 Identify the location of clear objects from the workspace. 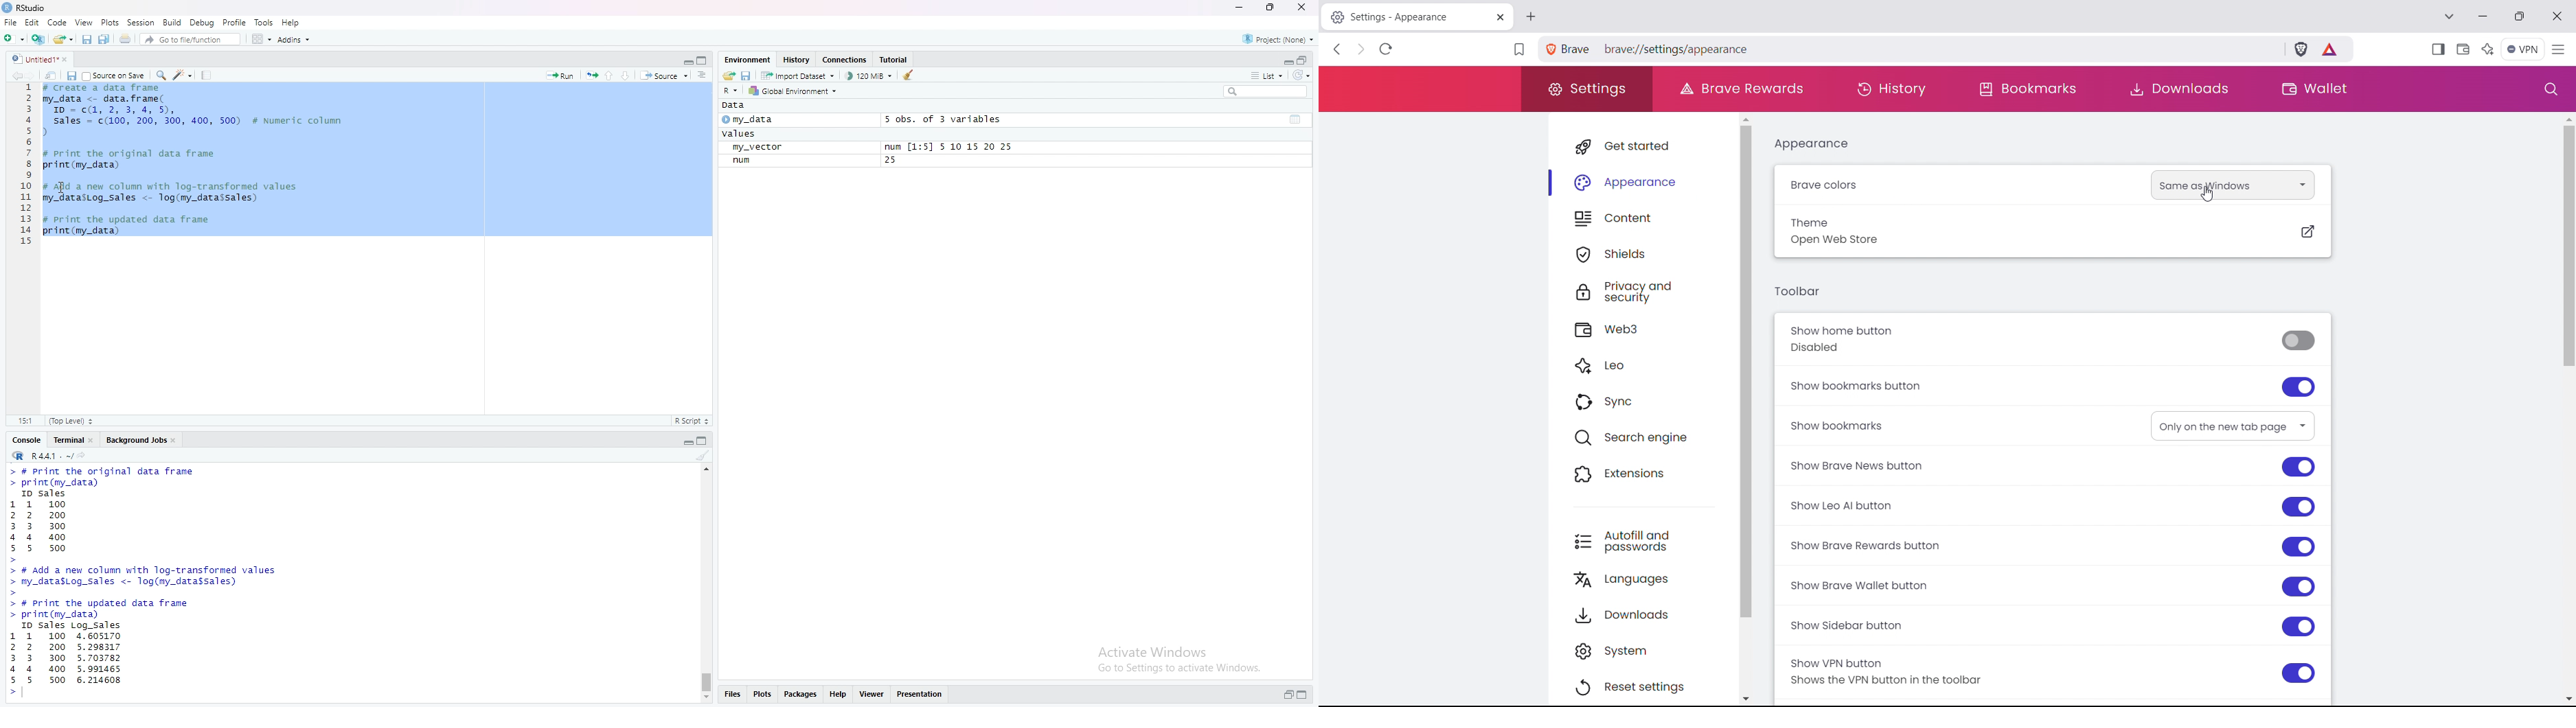
(909, 77).